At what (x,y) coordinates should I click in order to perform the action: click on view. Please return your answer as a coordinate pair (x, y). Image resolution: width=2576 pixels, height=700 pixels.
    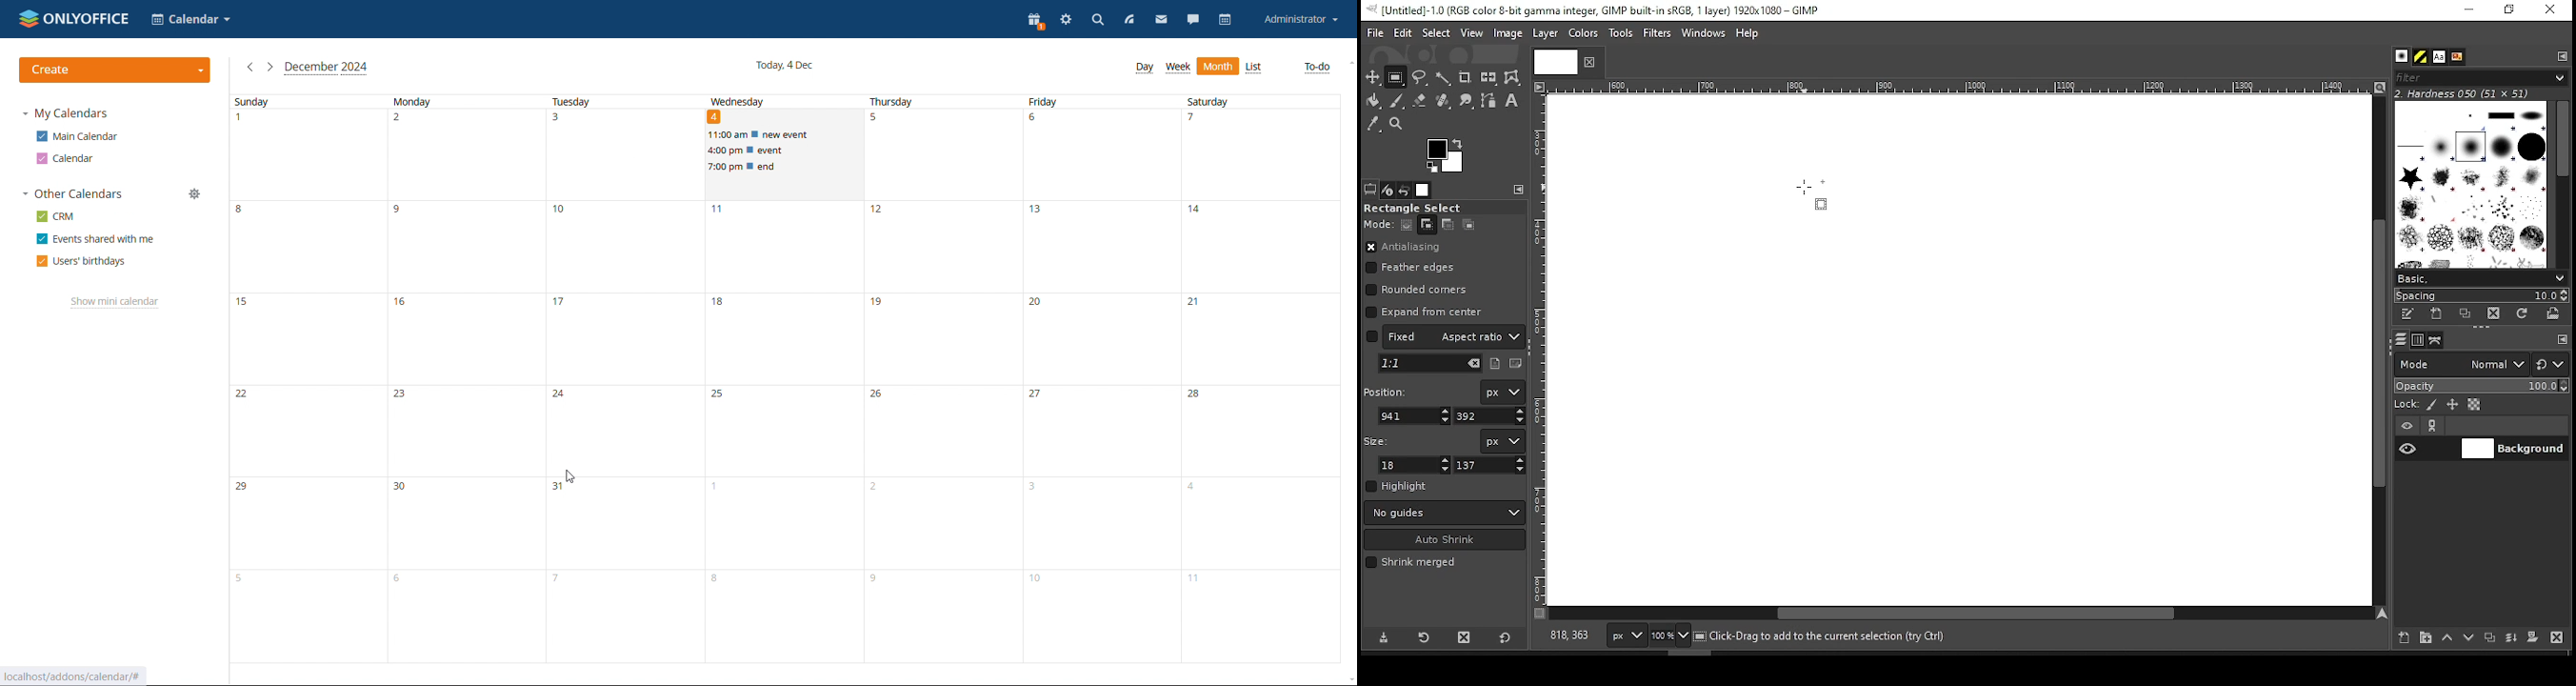
    Looking at the image, I should click on (1472, 34).